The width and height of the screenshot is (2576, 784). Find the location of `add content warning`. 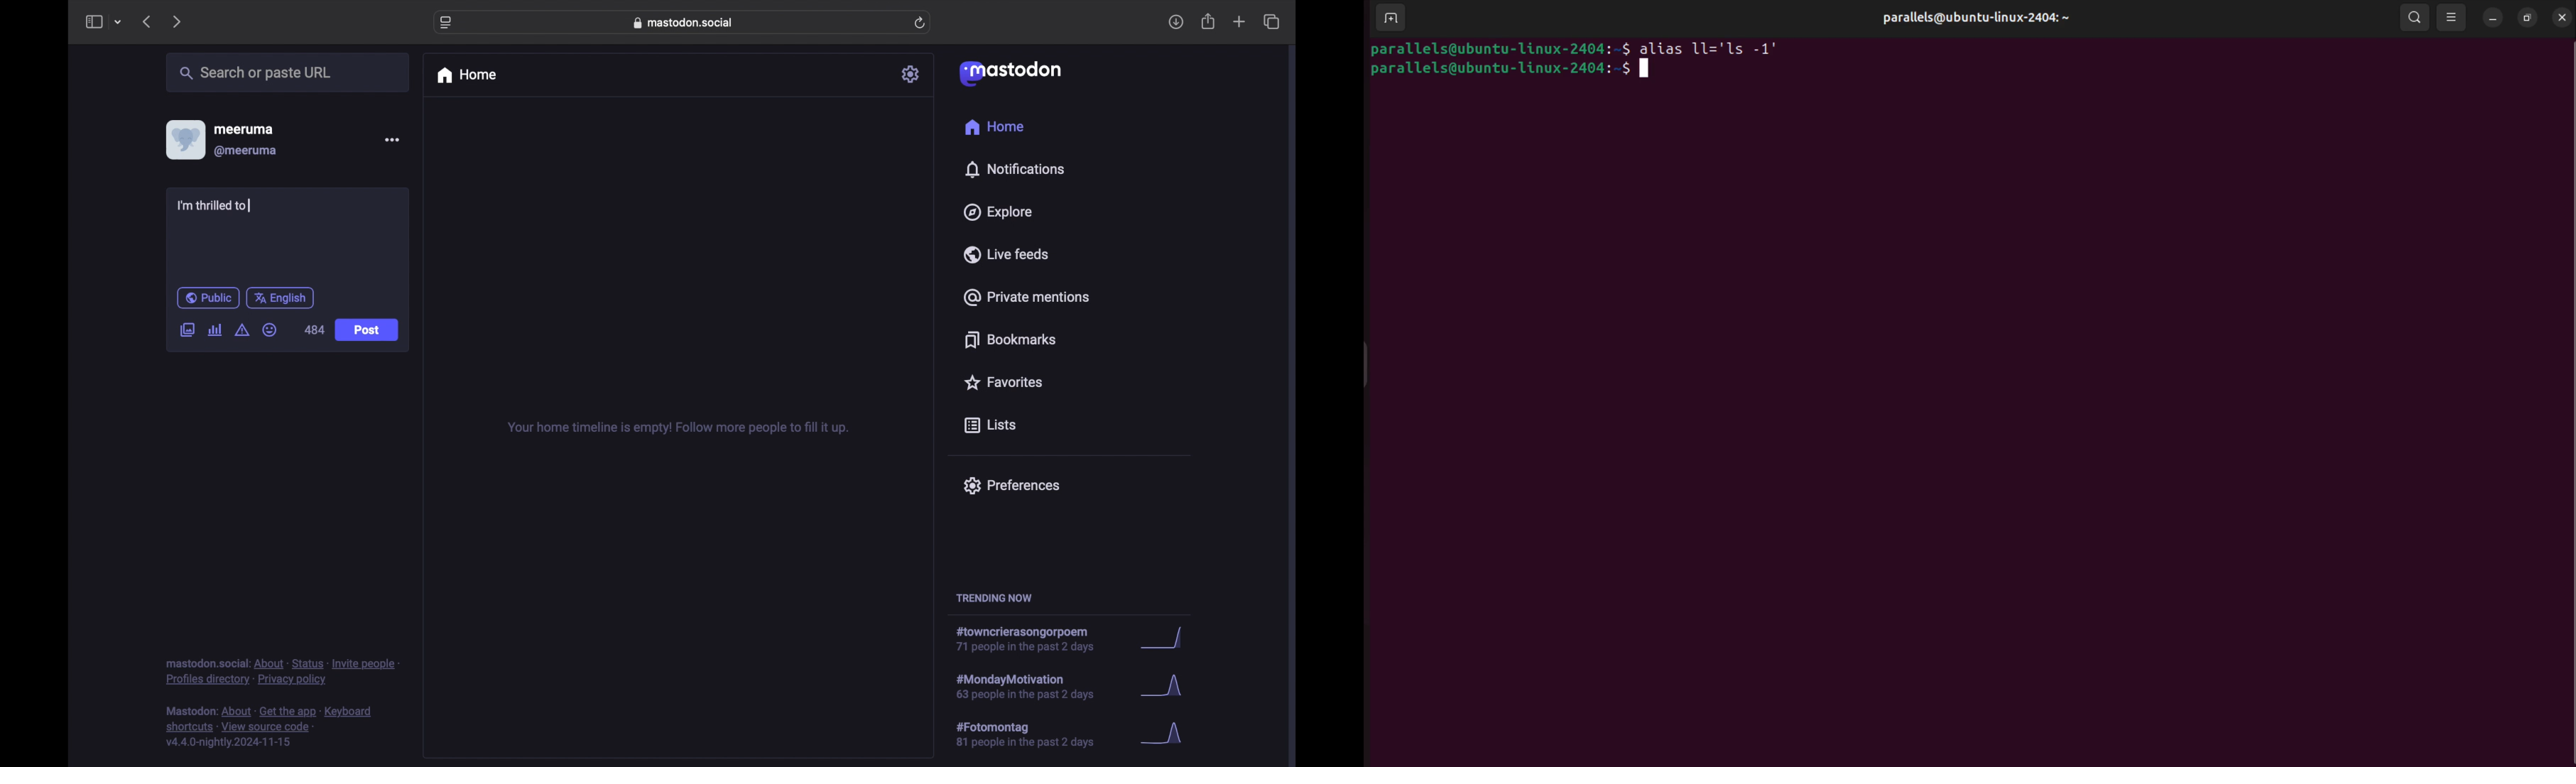

add content warning is located at coordinates (244, 330).